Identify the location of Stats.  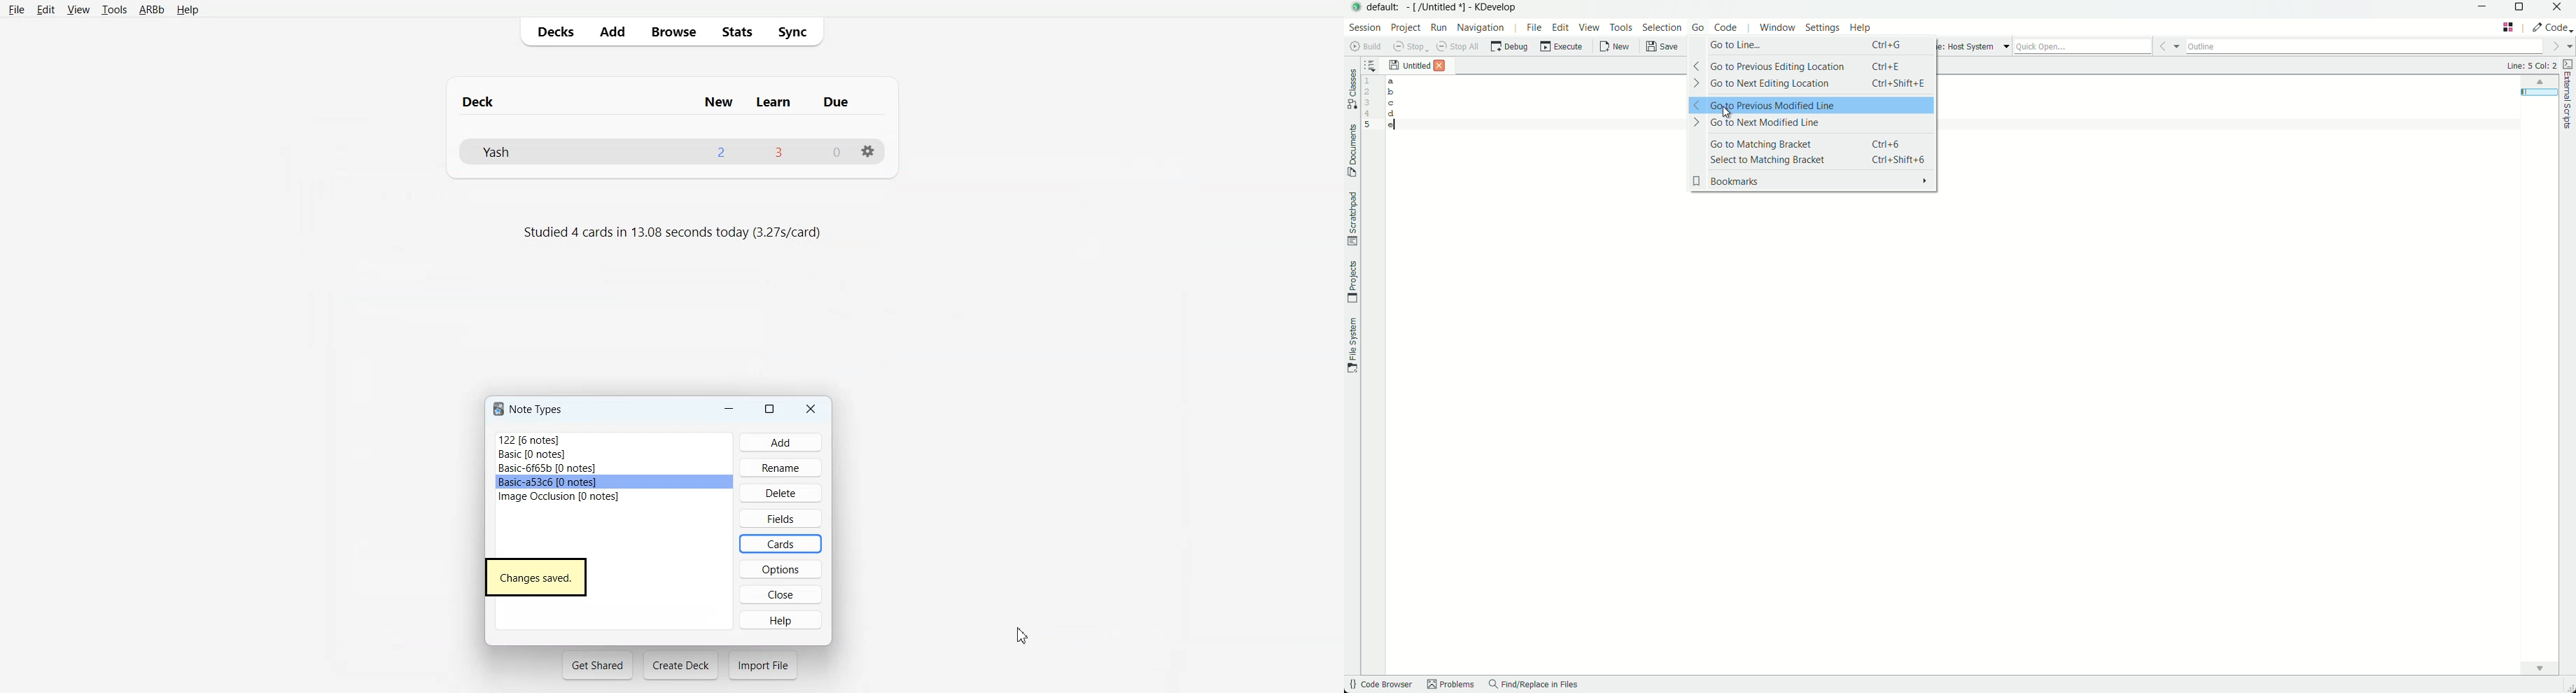
(736, 31).